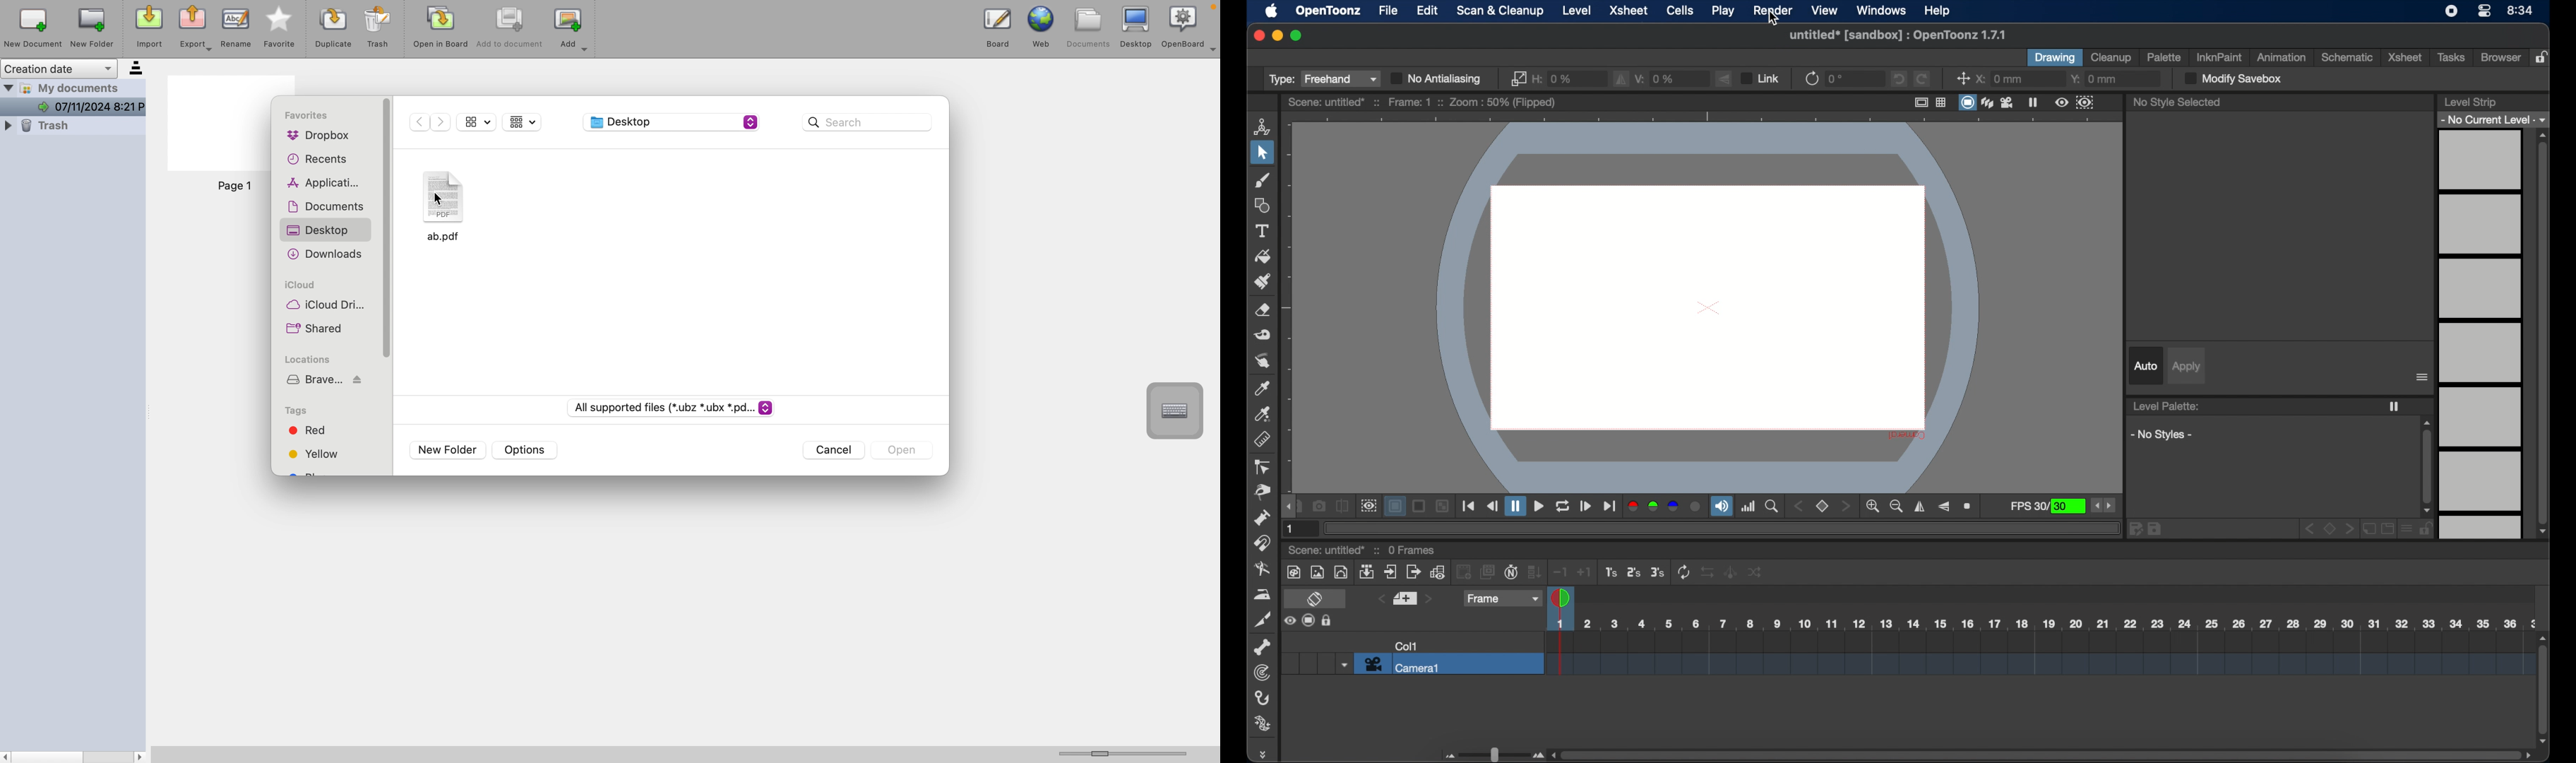 The image size is (2576, 784). I want to click on toggle xsheet, so click(1317, 600).